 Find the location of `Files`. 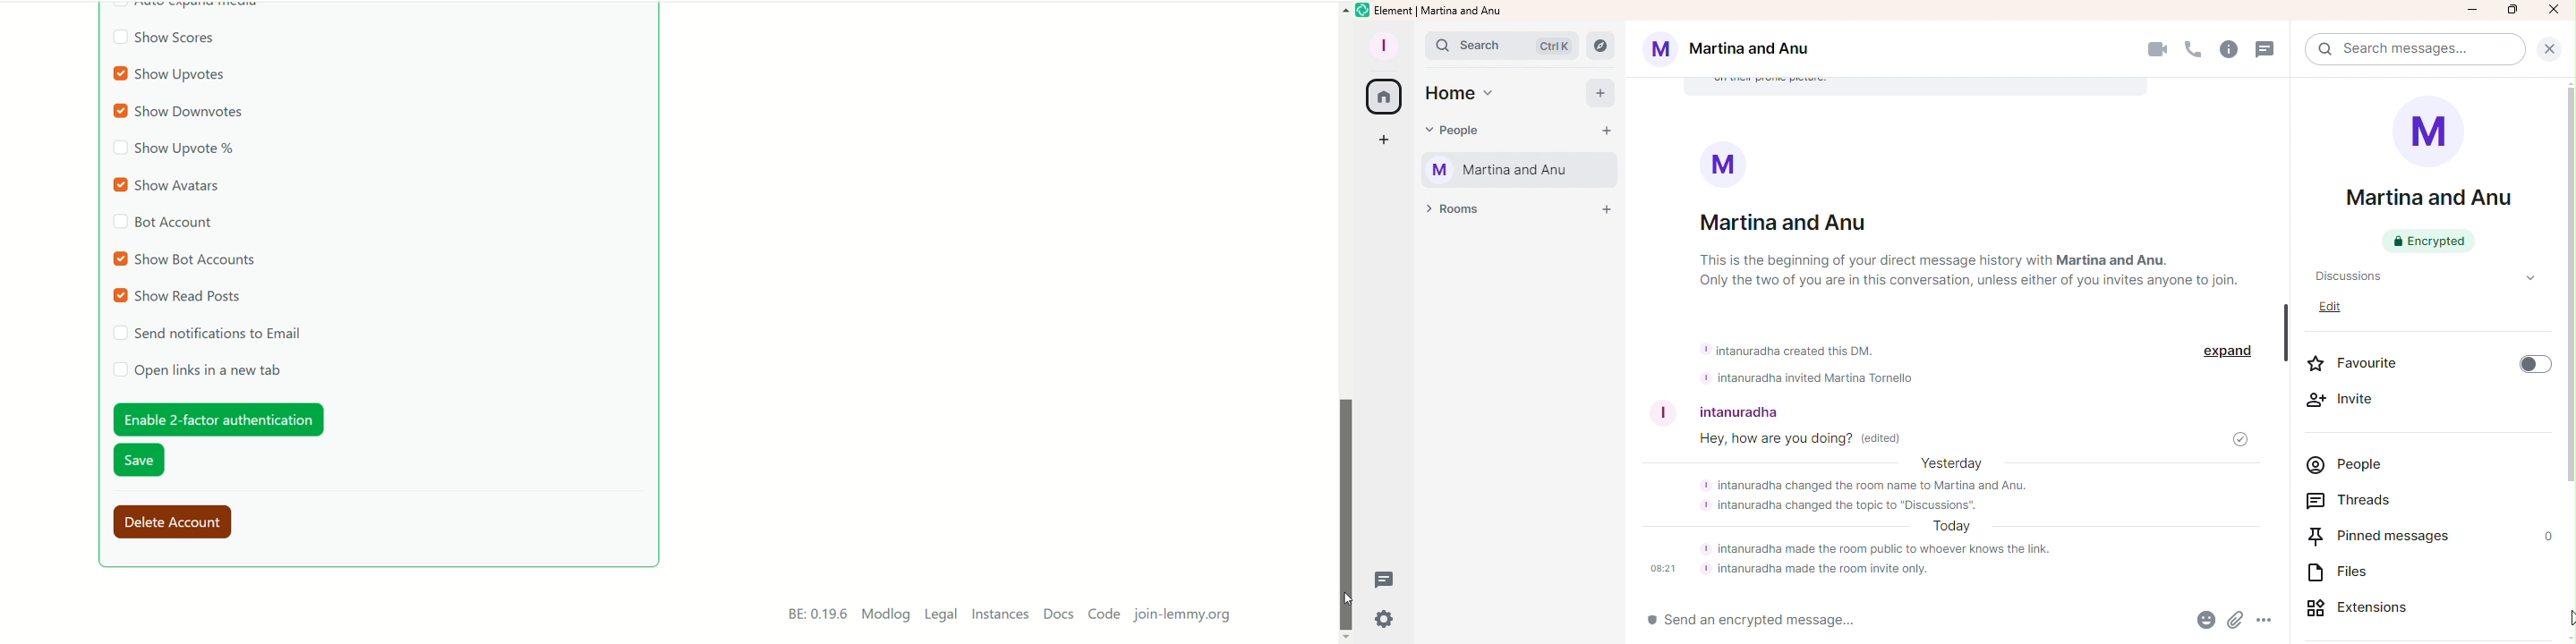

Files is located at coordinates (2334, 574).